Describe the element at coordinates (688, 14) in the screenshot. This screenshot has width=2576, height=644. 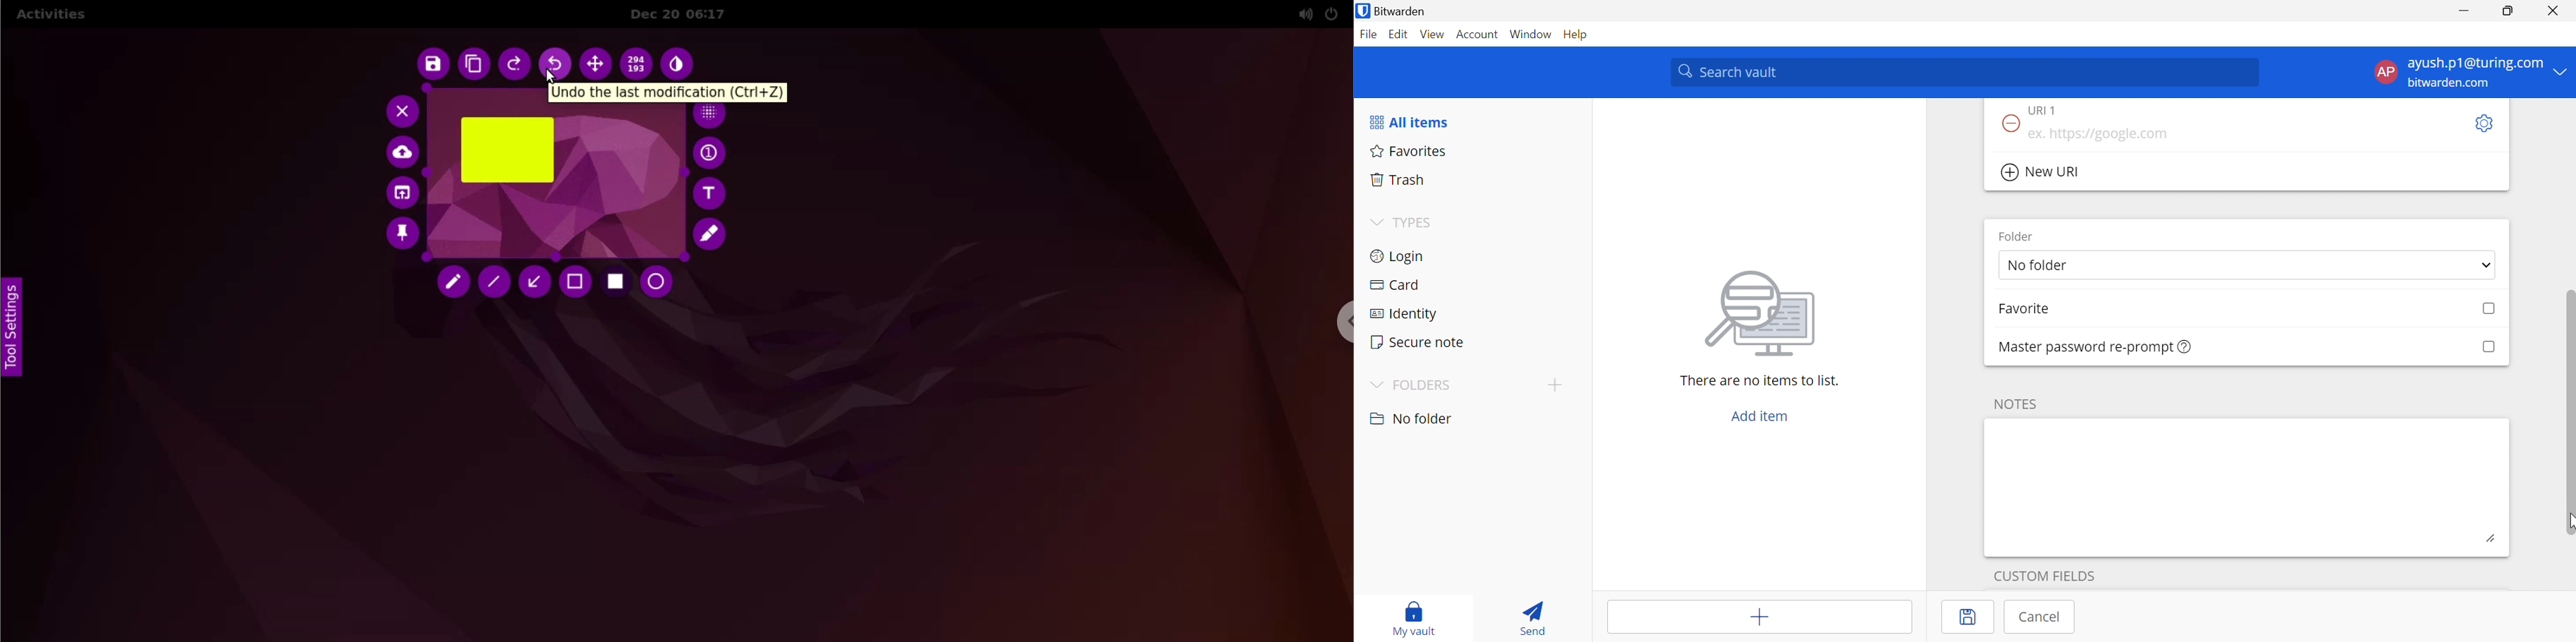
I see `Dec 20 06:17` at that location.